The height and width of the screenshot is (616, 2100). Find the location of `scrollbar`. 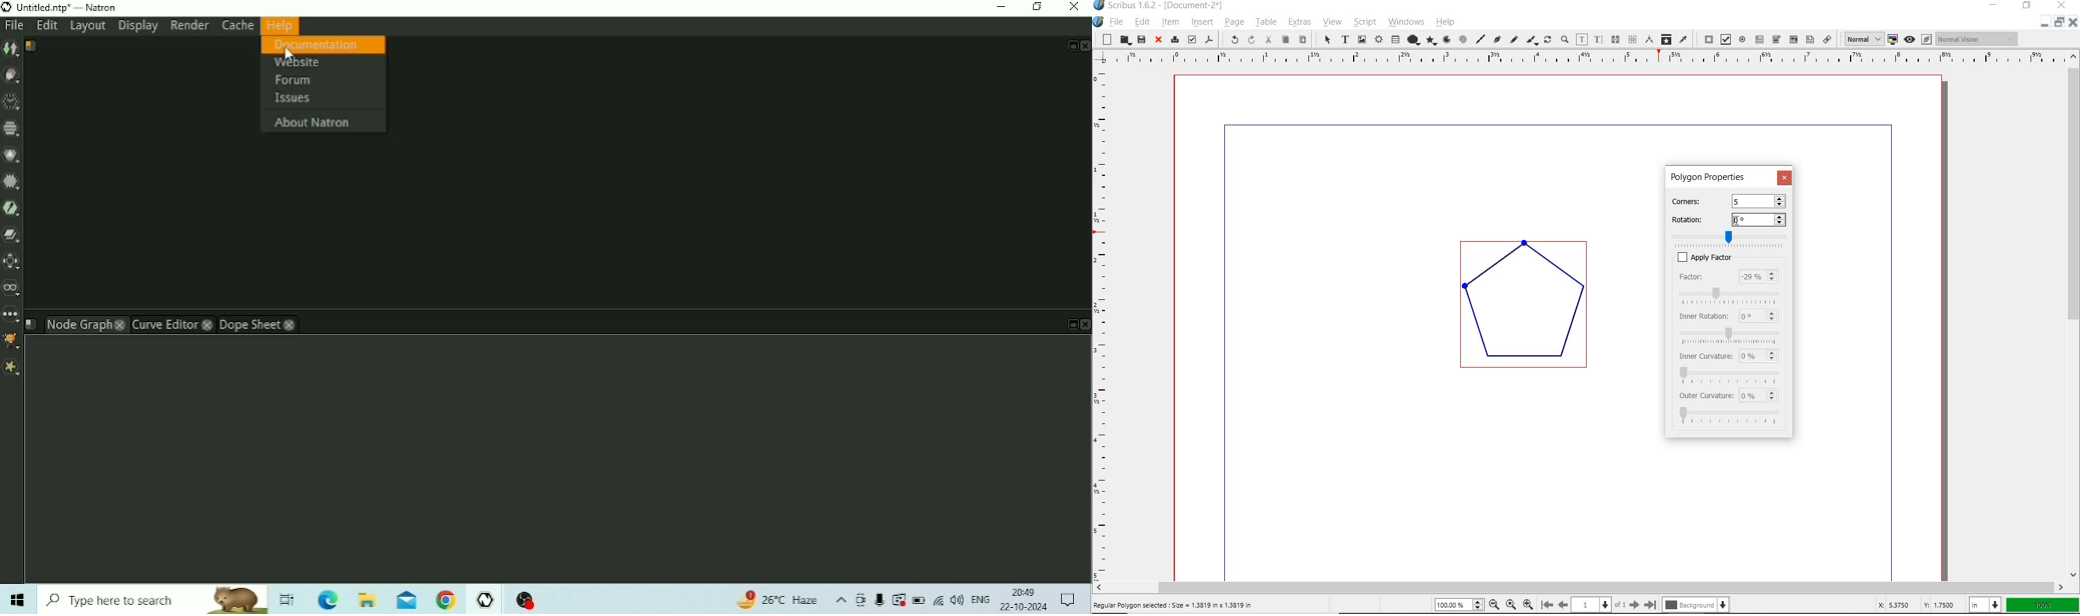

scrollbar is located at coordinates (2074, 316).